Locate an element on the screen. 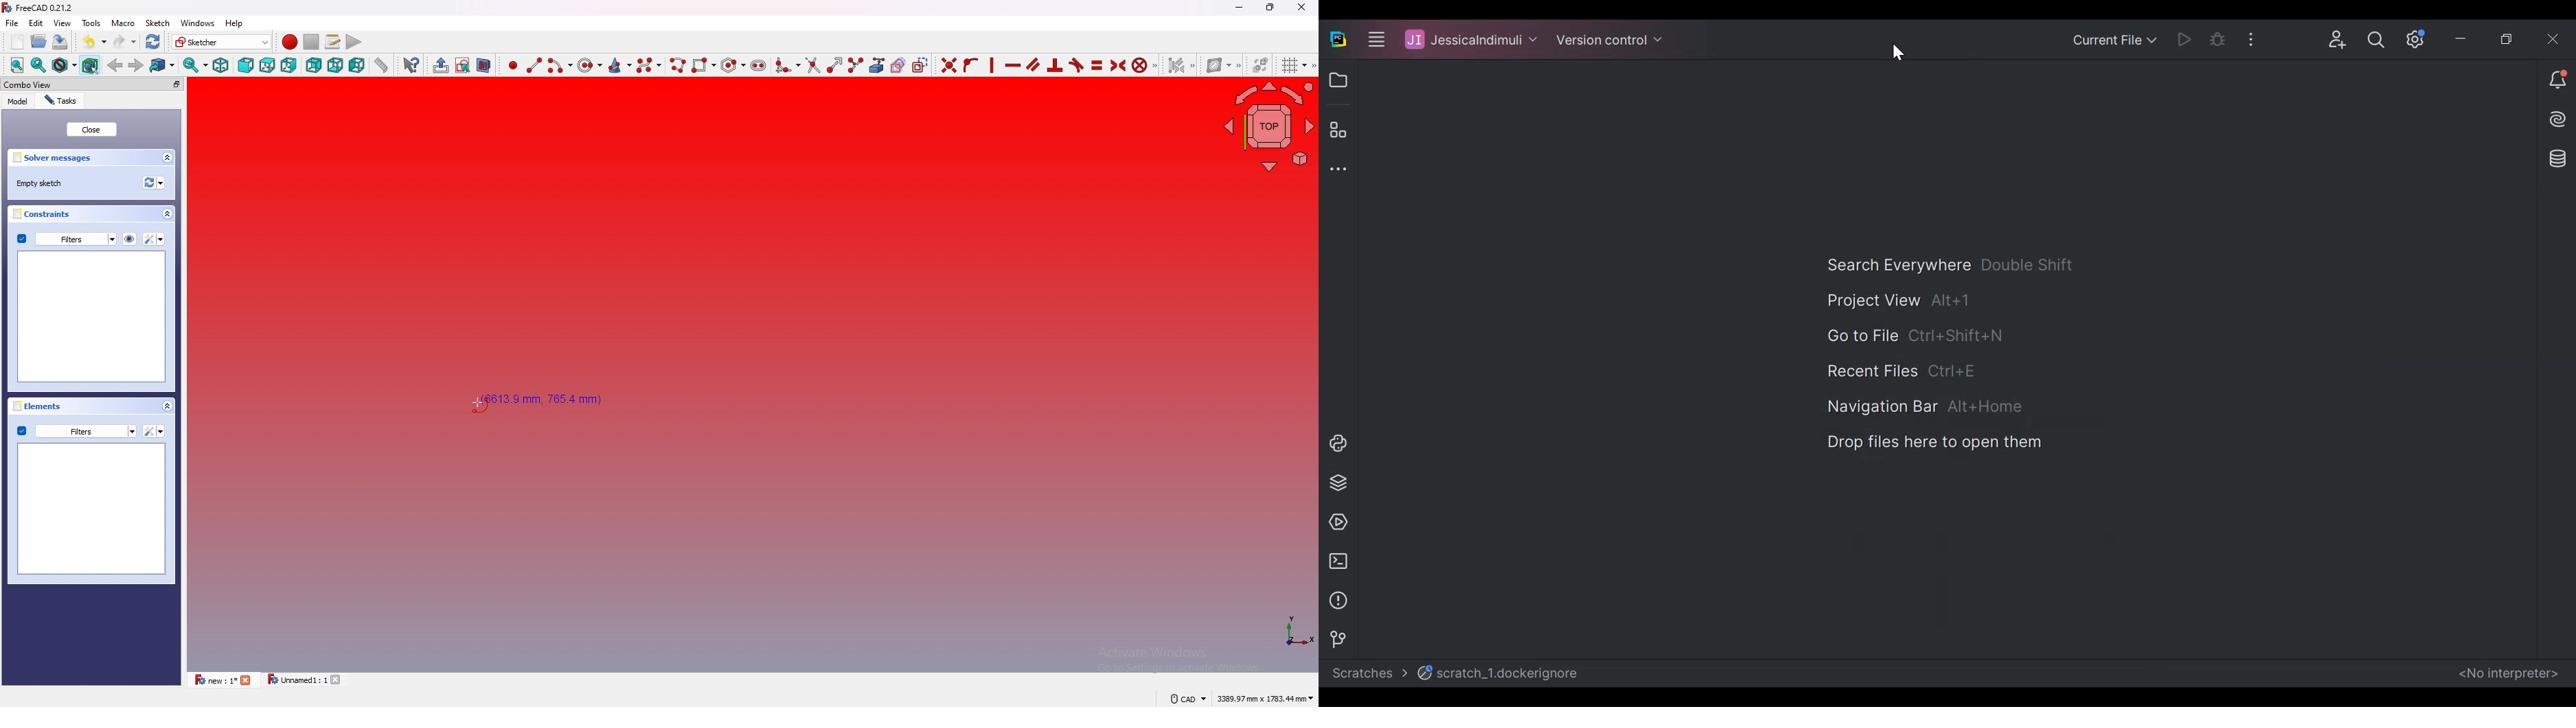 Image resolution: width=2576 pixels, height=728 pixels. solver messages is located at coordinates (58, 158).